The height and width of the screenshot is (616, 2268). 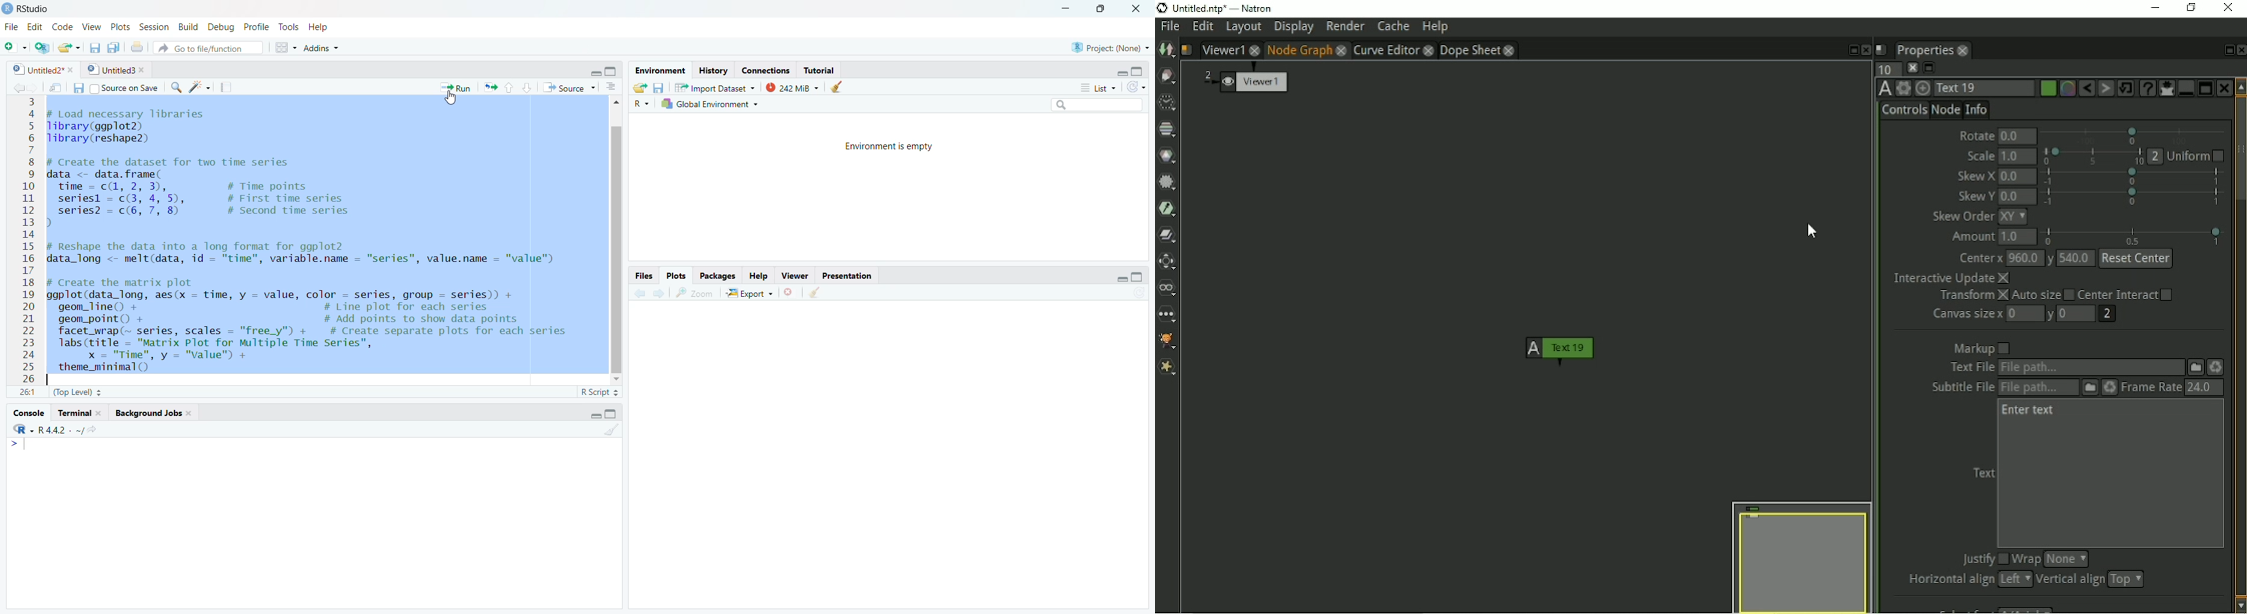 I want to click on Zoom, so click(x=695, y=293).